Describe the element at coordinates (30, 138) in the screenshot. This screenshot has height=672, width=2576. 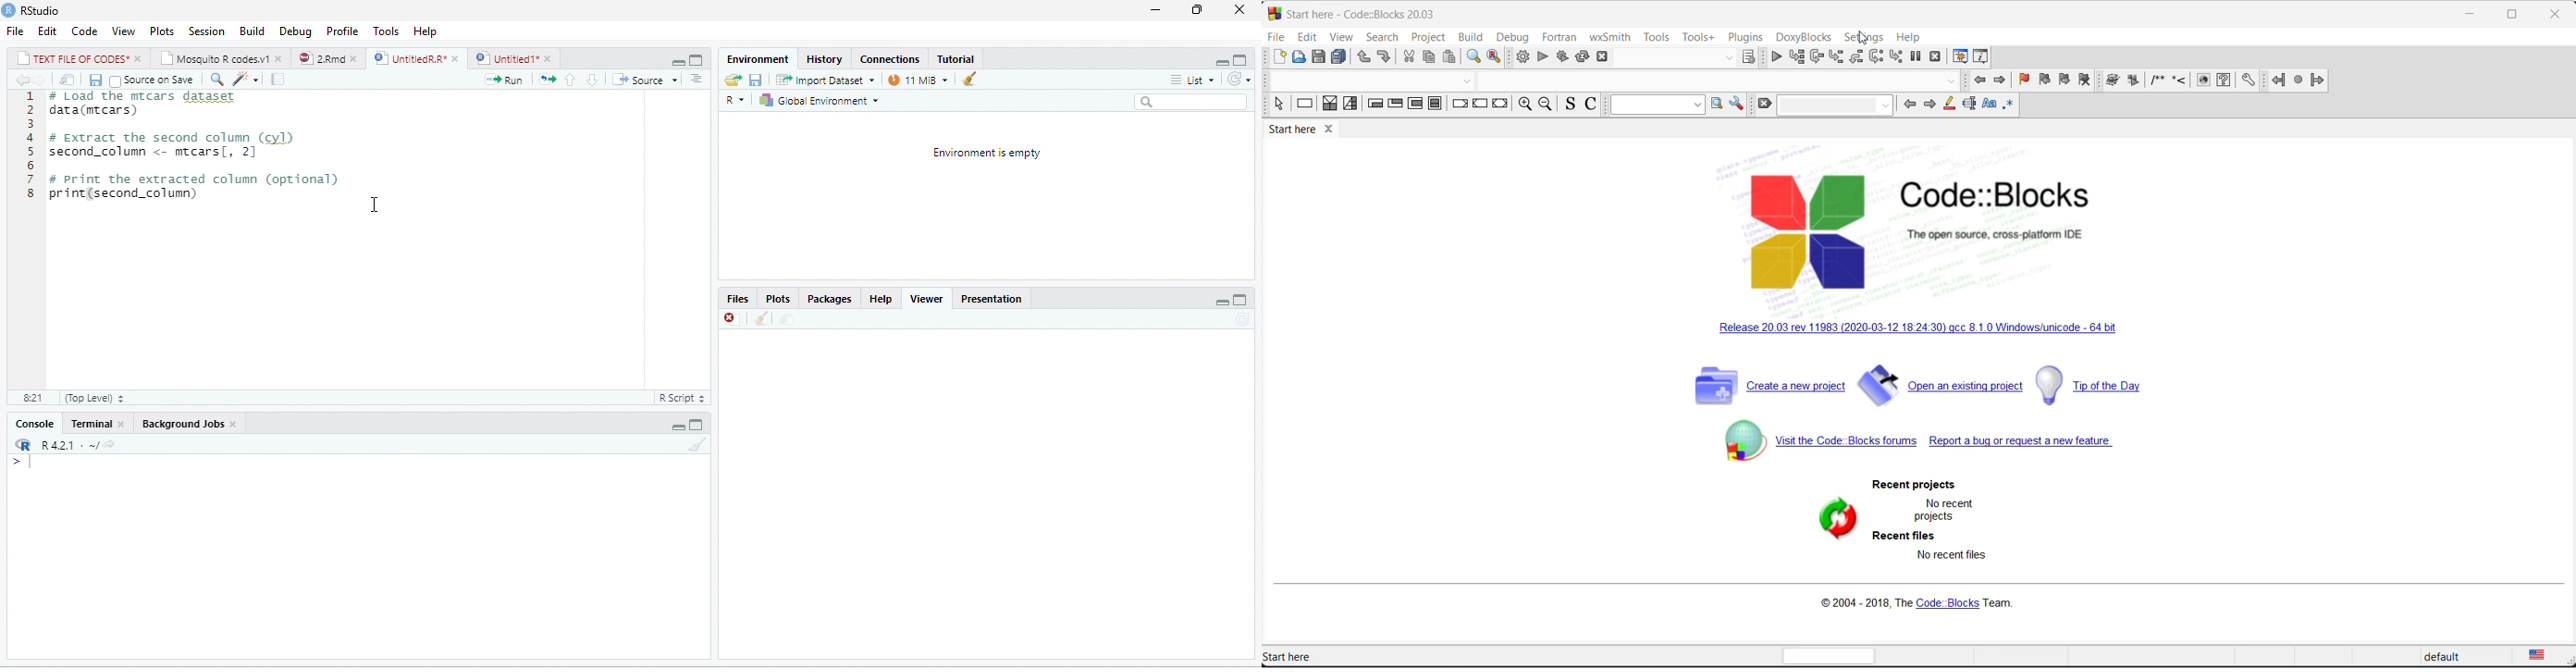
I see `4` at that location.